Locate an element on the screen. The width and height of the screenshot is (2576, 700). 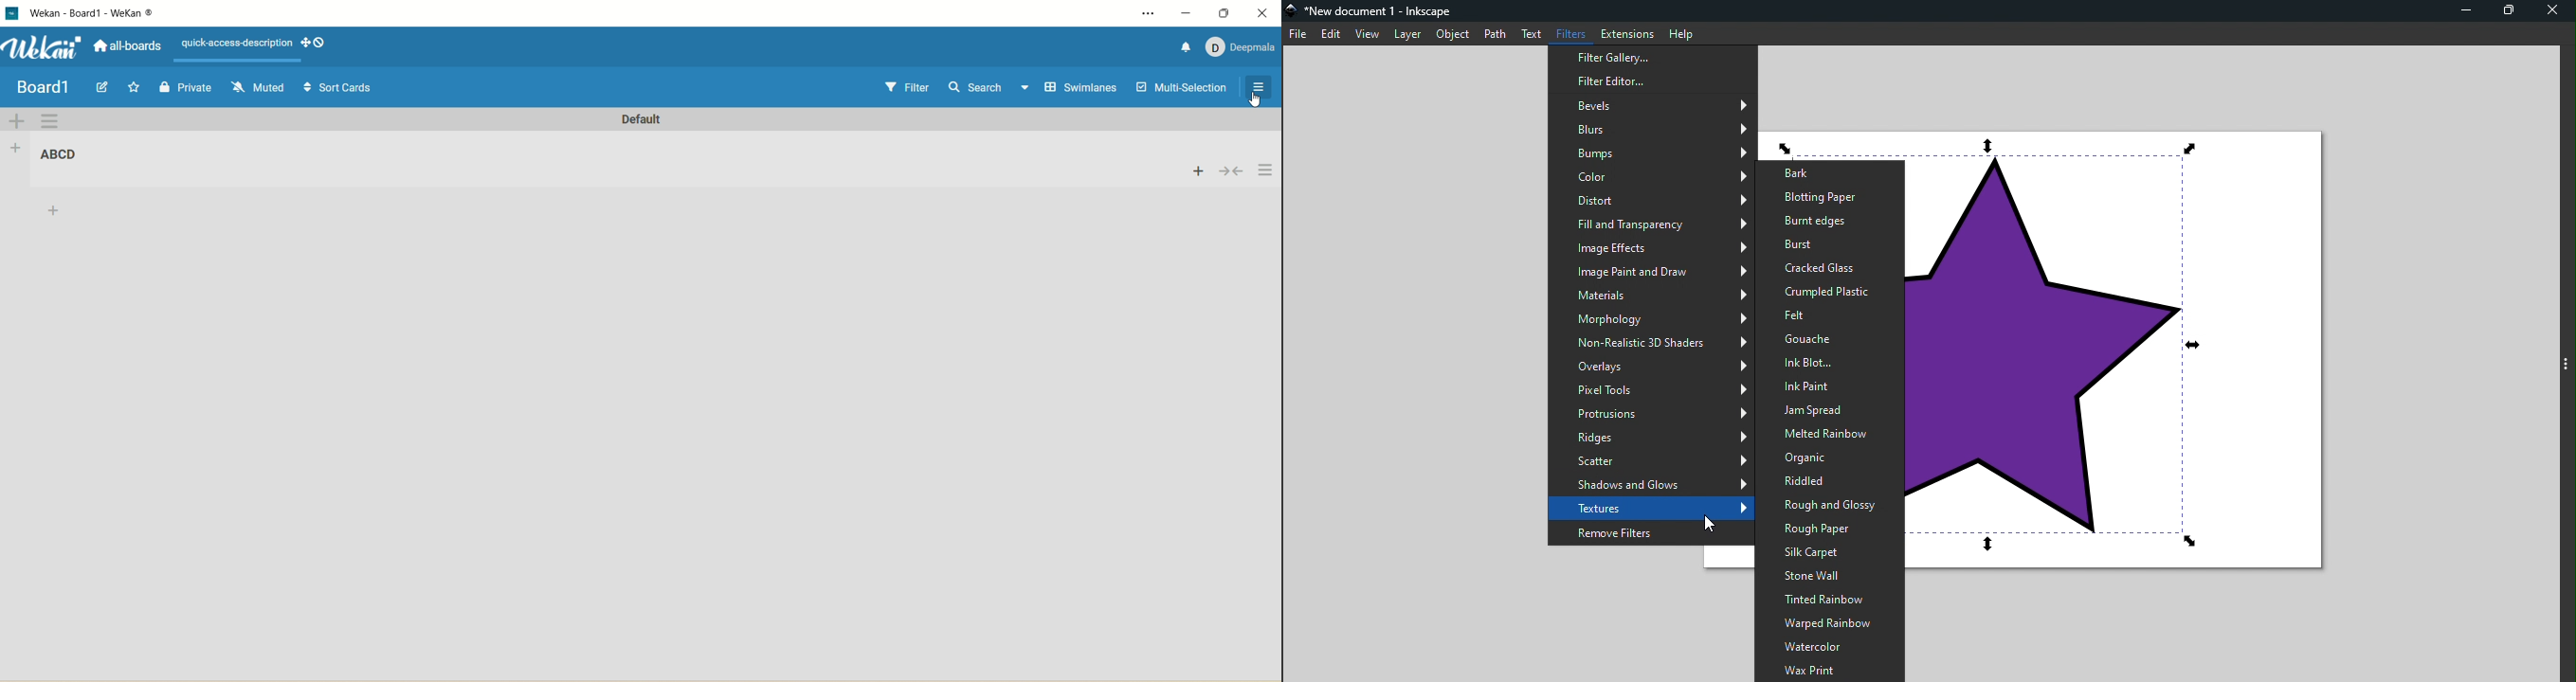
Start is located at coordinates (136, 87).